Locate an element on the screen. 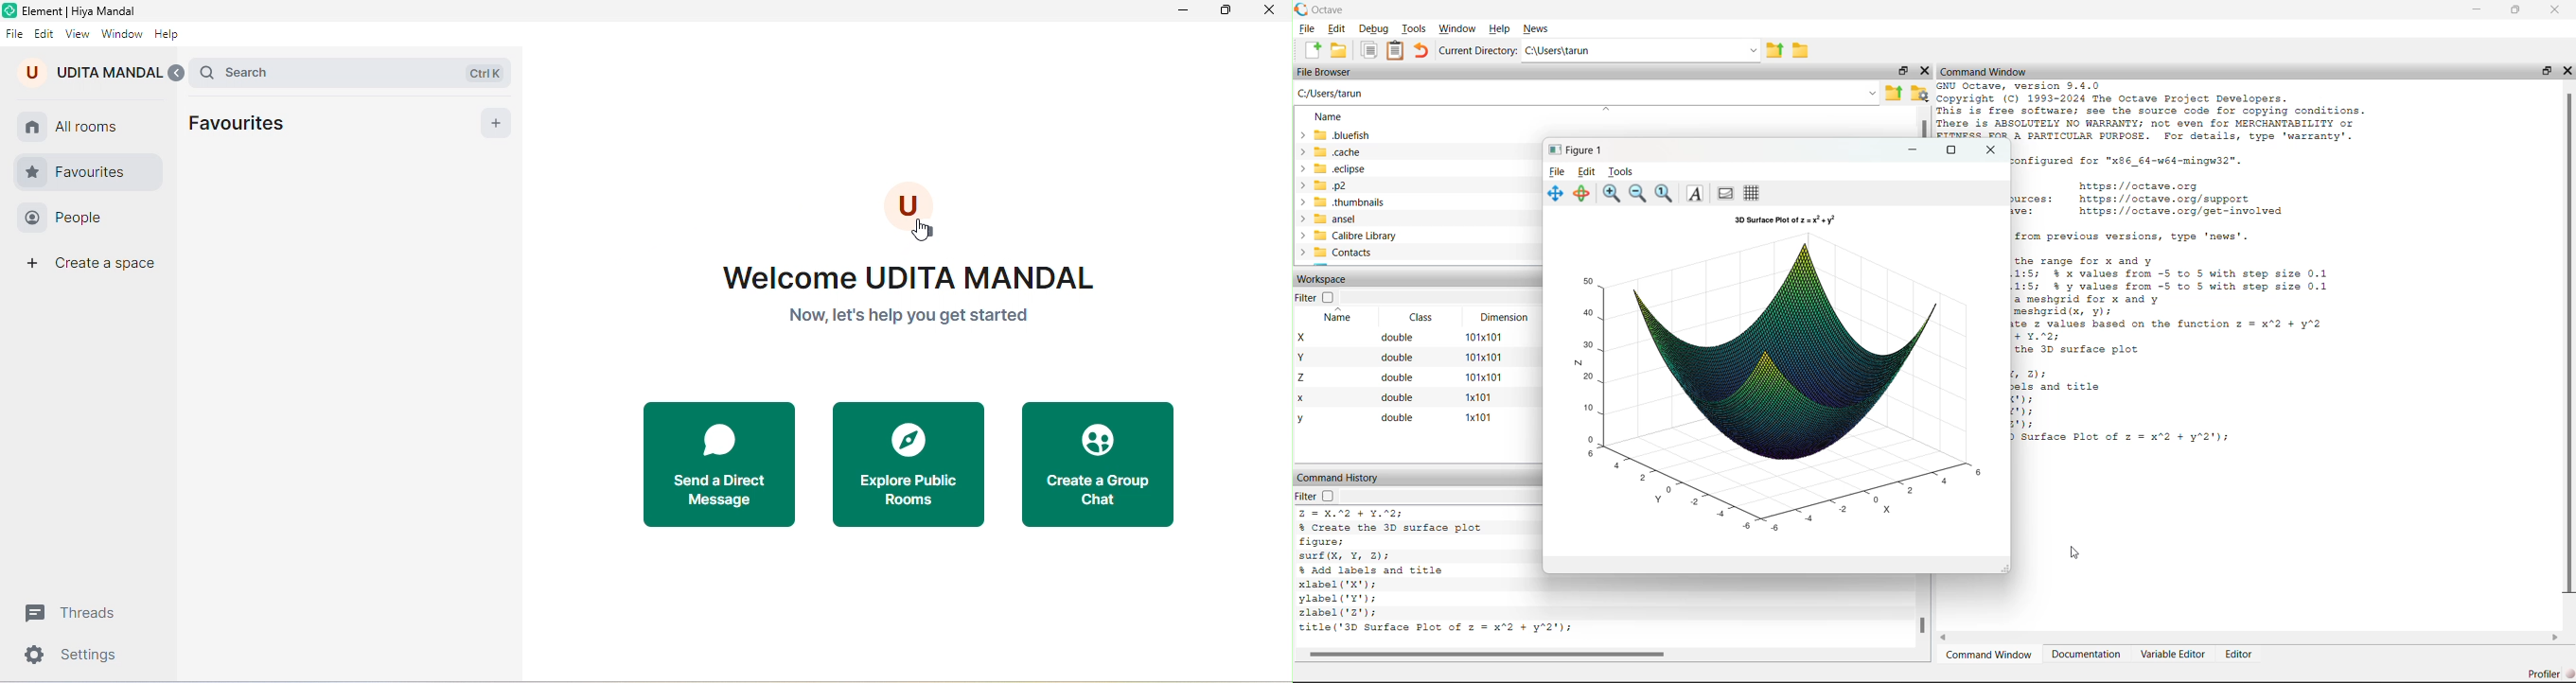 The width and height of the screenshot is (2576, 700). expand is located at coordinates (176, 73).